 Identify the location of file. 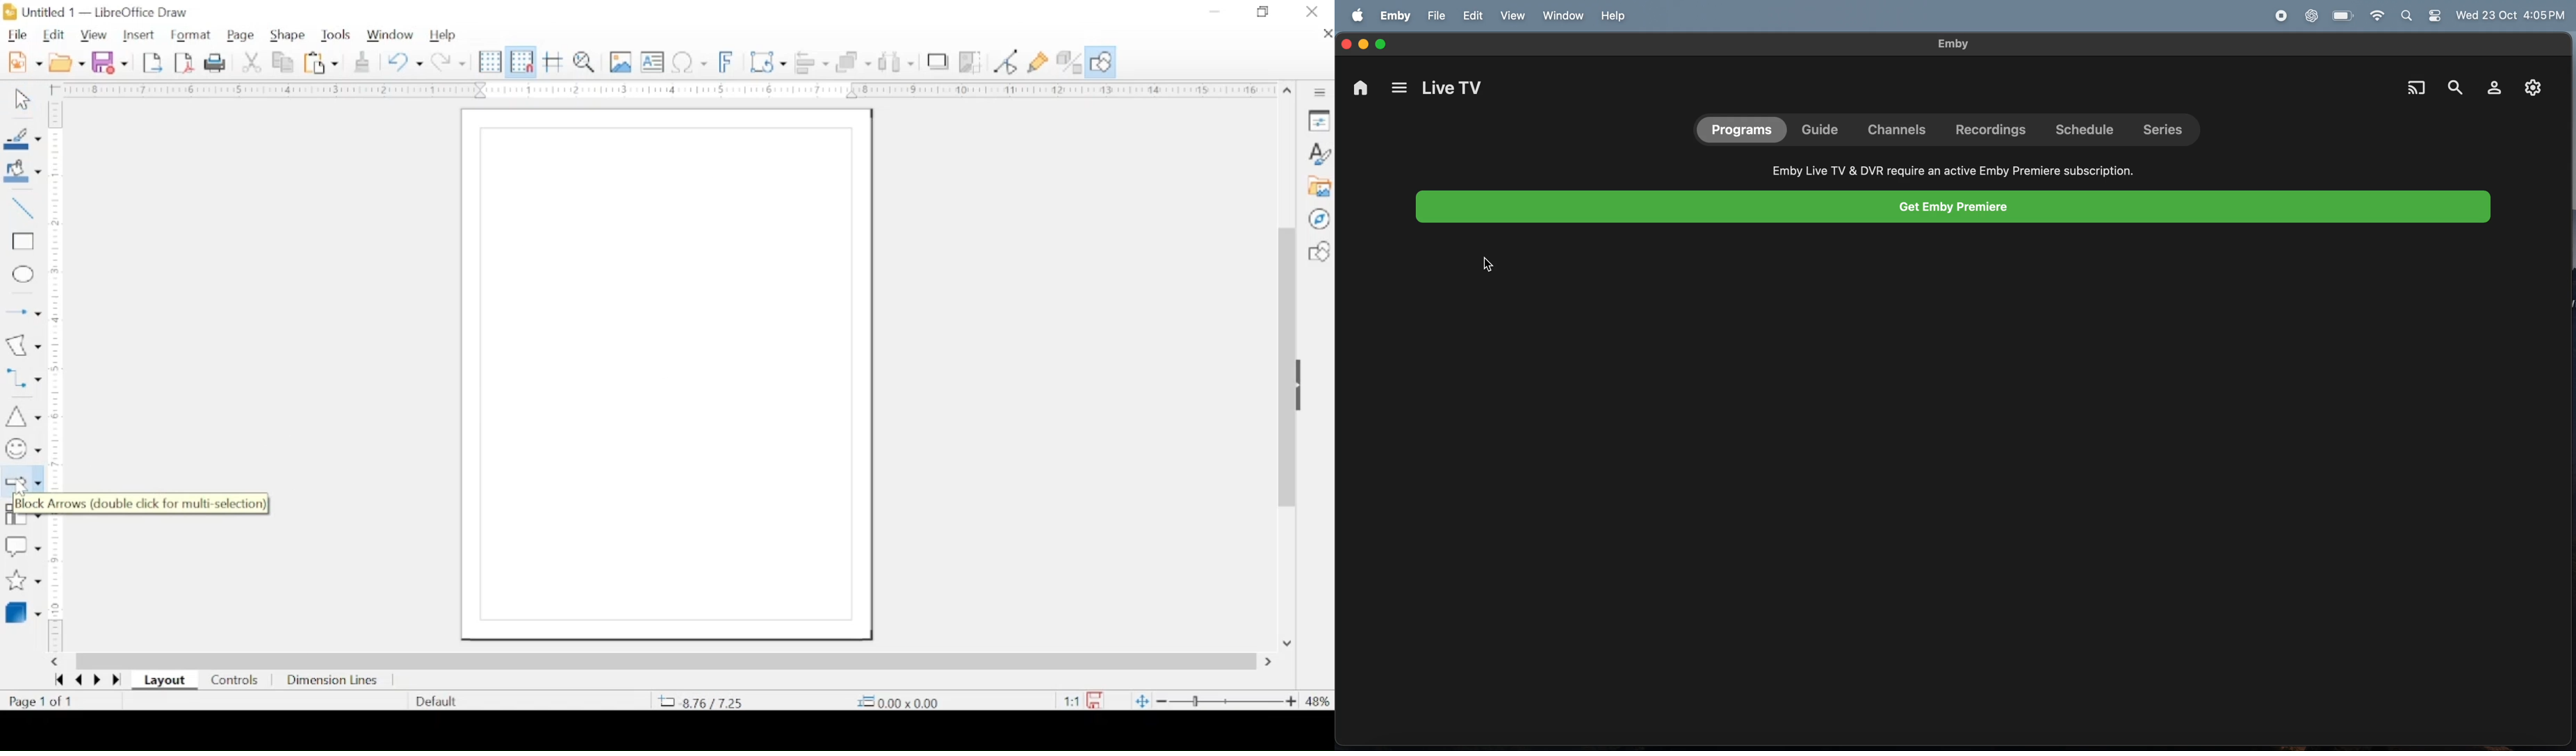
(17, 36).